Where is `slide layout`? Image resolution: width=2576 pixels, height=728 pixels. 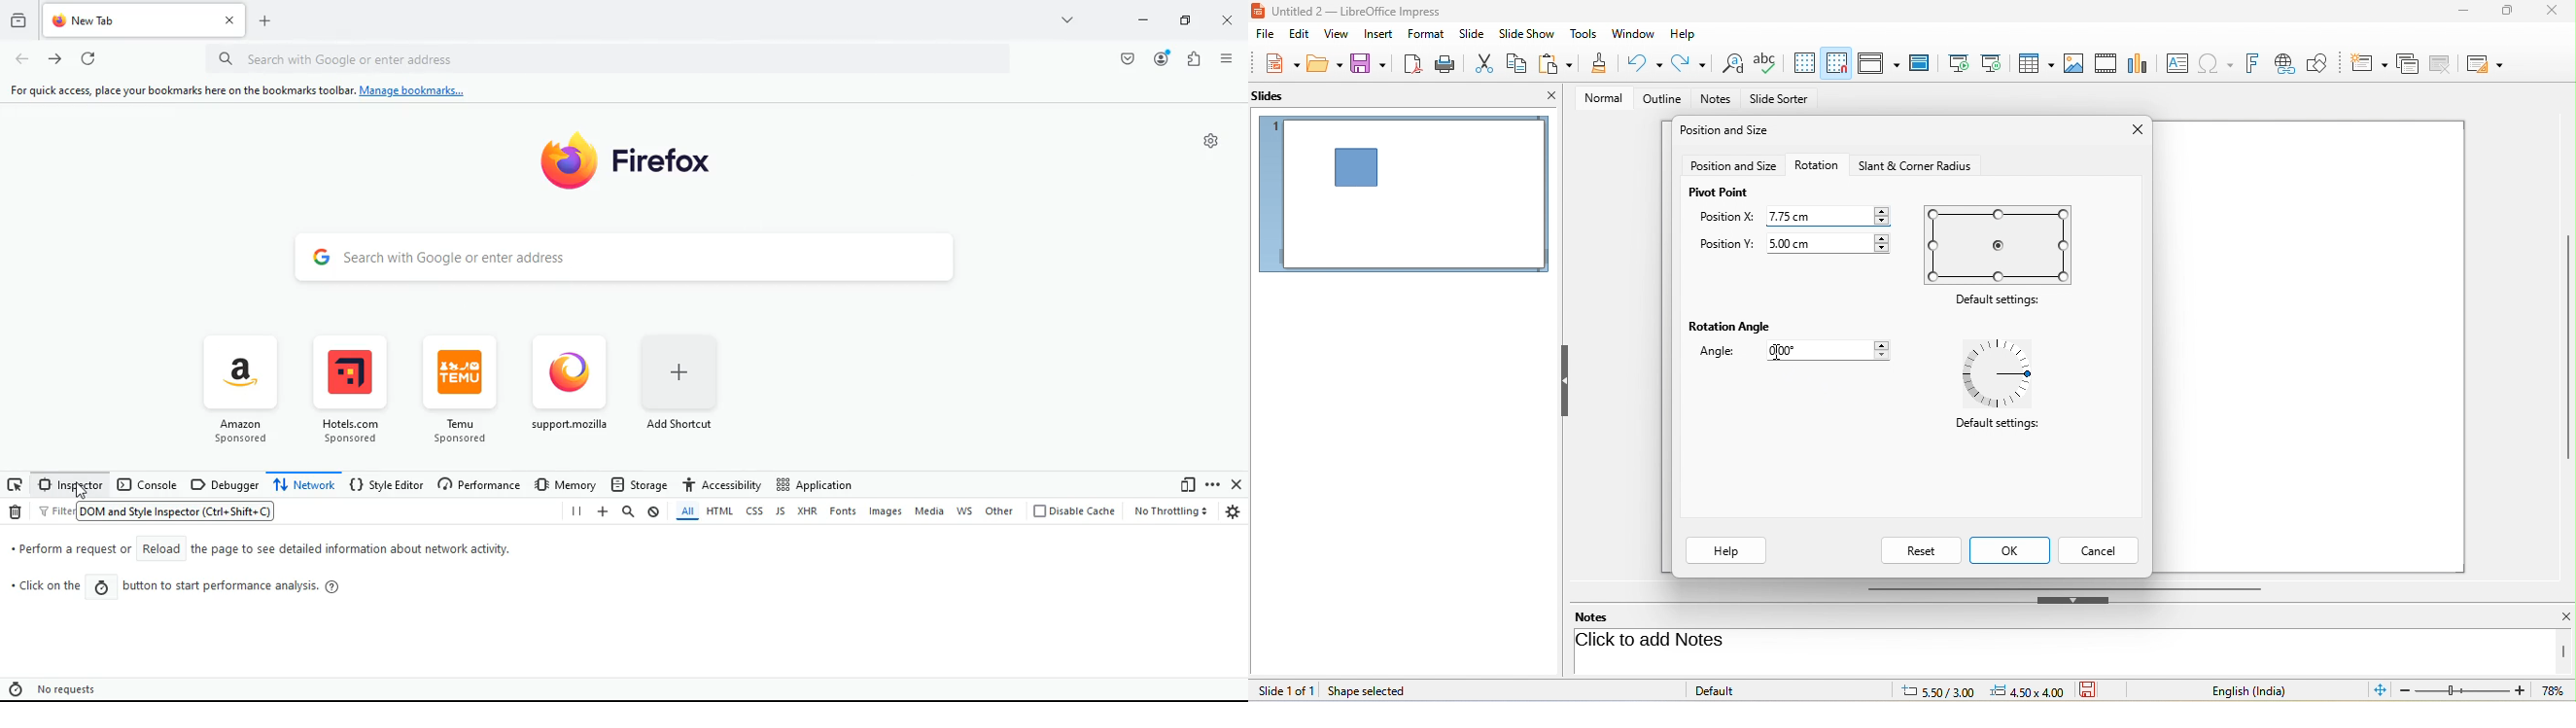
slide layout is located at coordinates (2489, 62).